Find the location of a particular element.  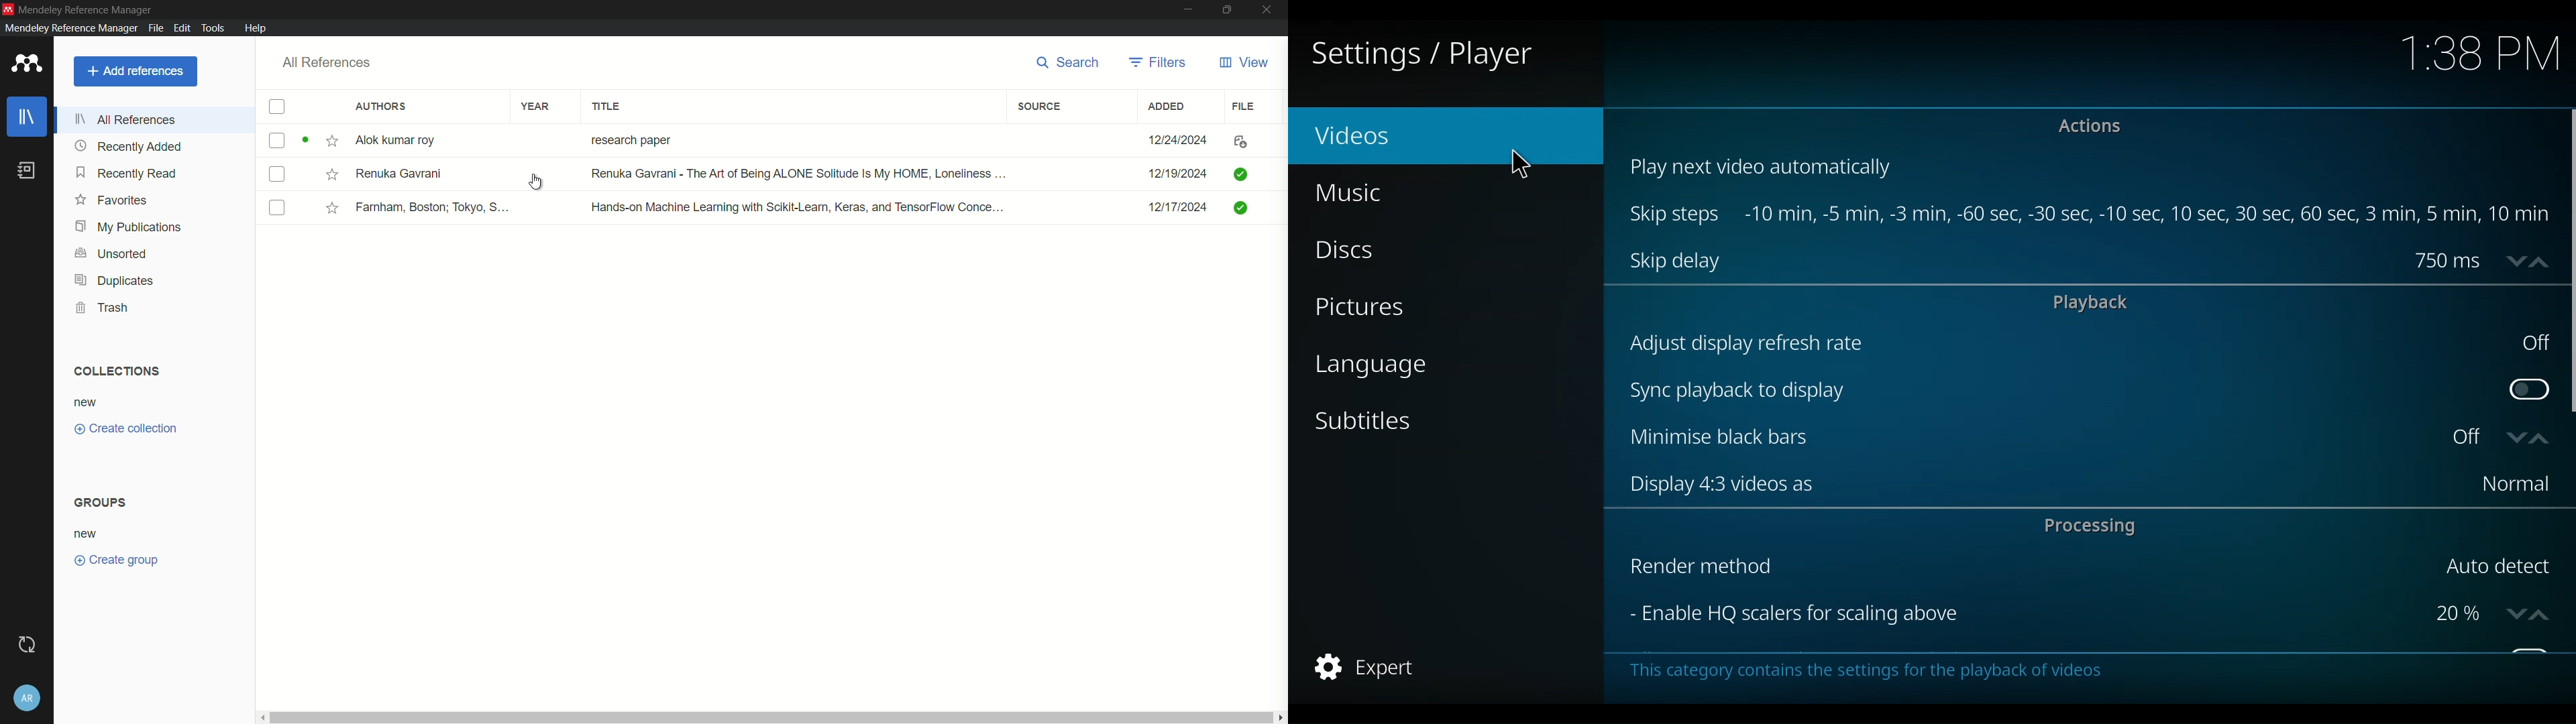

This category contains is located at coordinates (1865, 670).